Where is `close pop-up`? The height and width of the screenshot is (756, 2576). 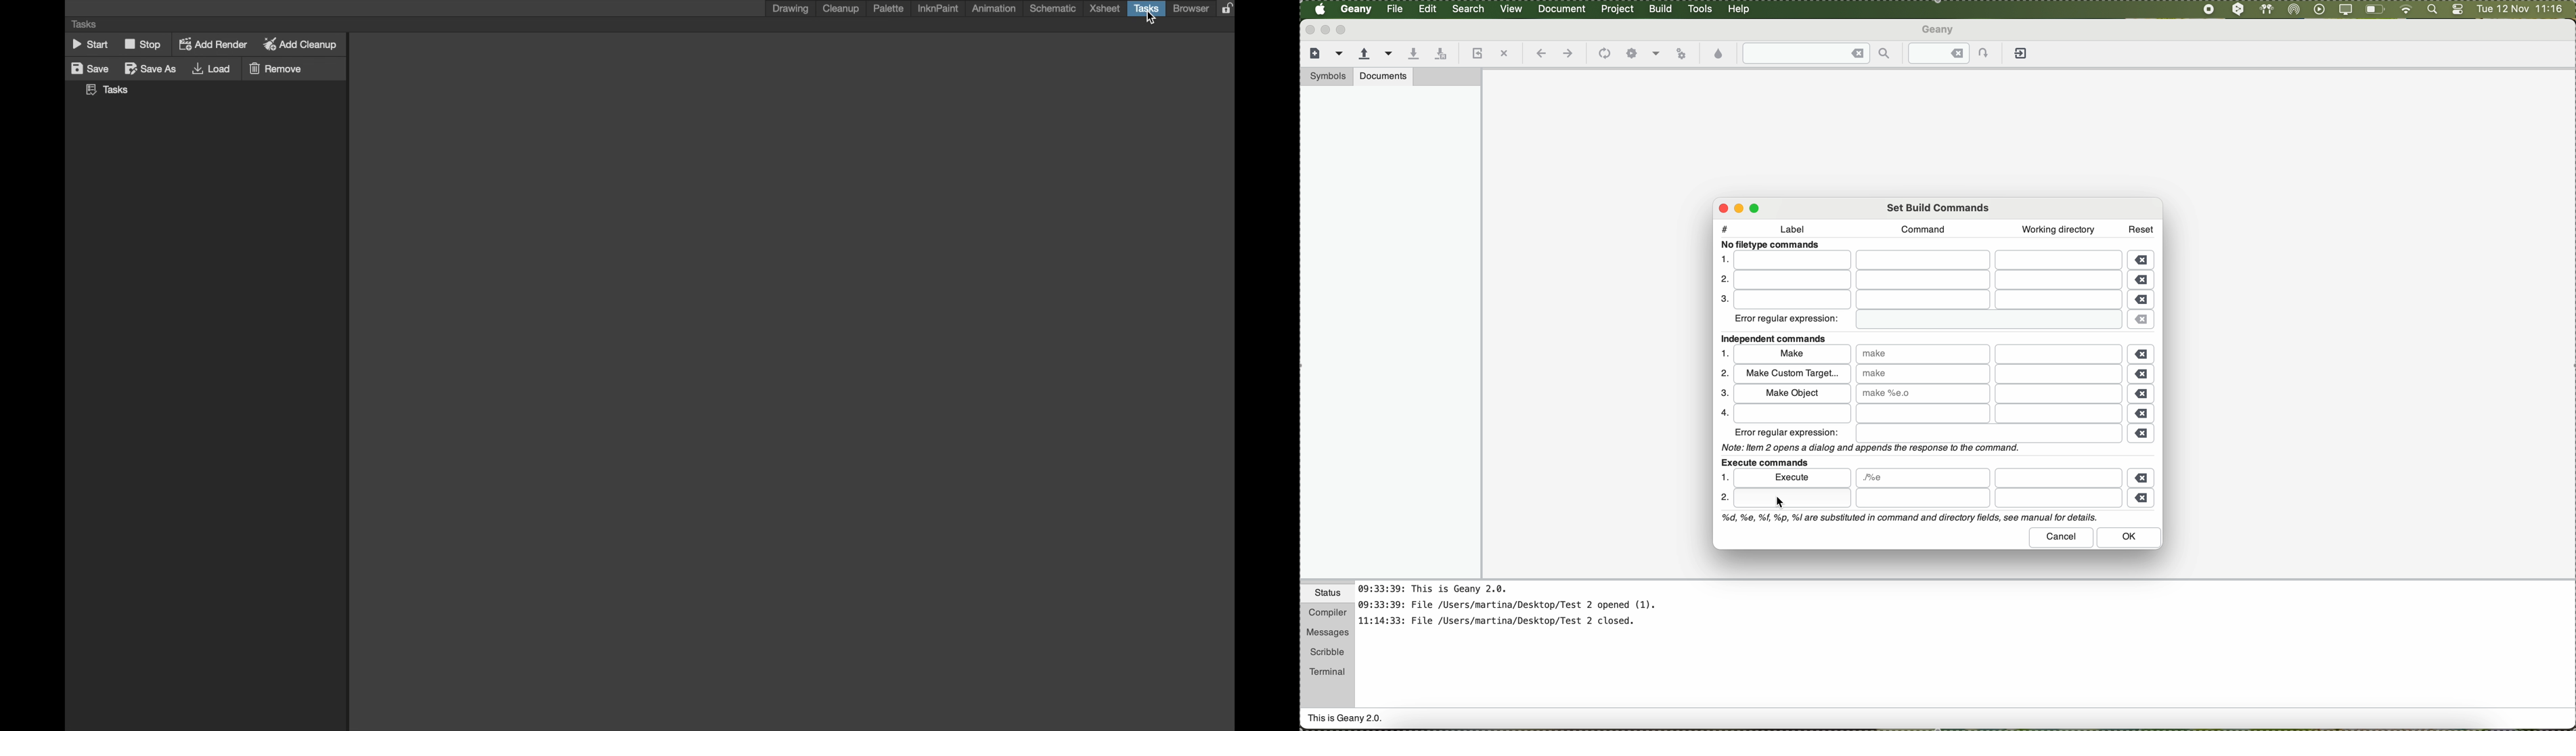
close pop-up is located at coordinates (1720, 208).